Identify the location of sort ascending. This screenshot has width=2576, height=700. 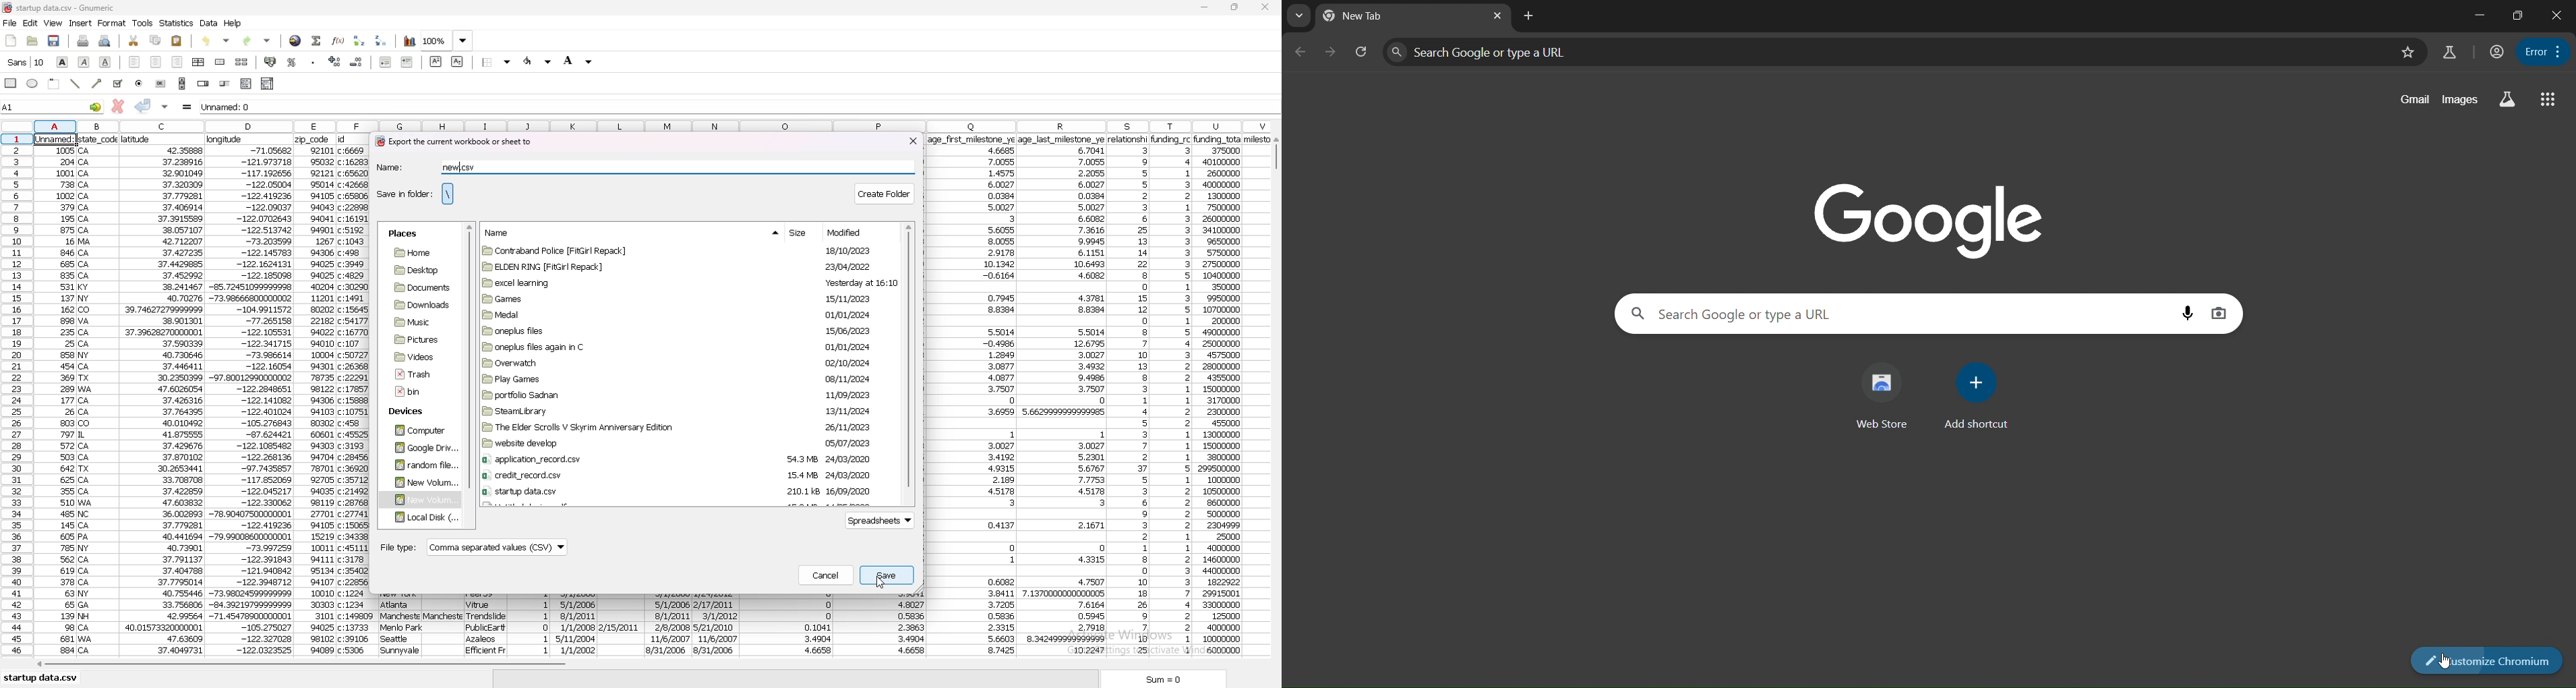
(359, 41).